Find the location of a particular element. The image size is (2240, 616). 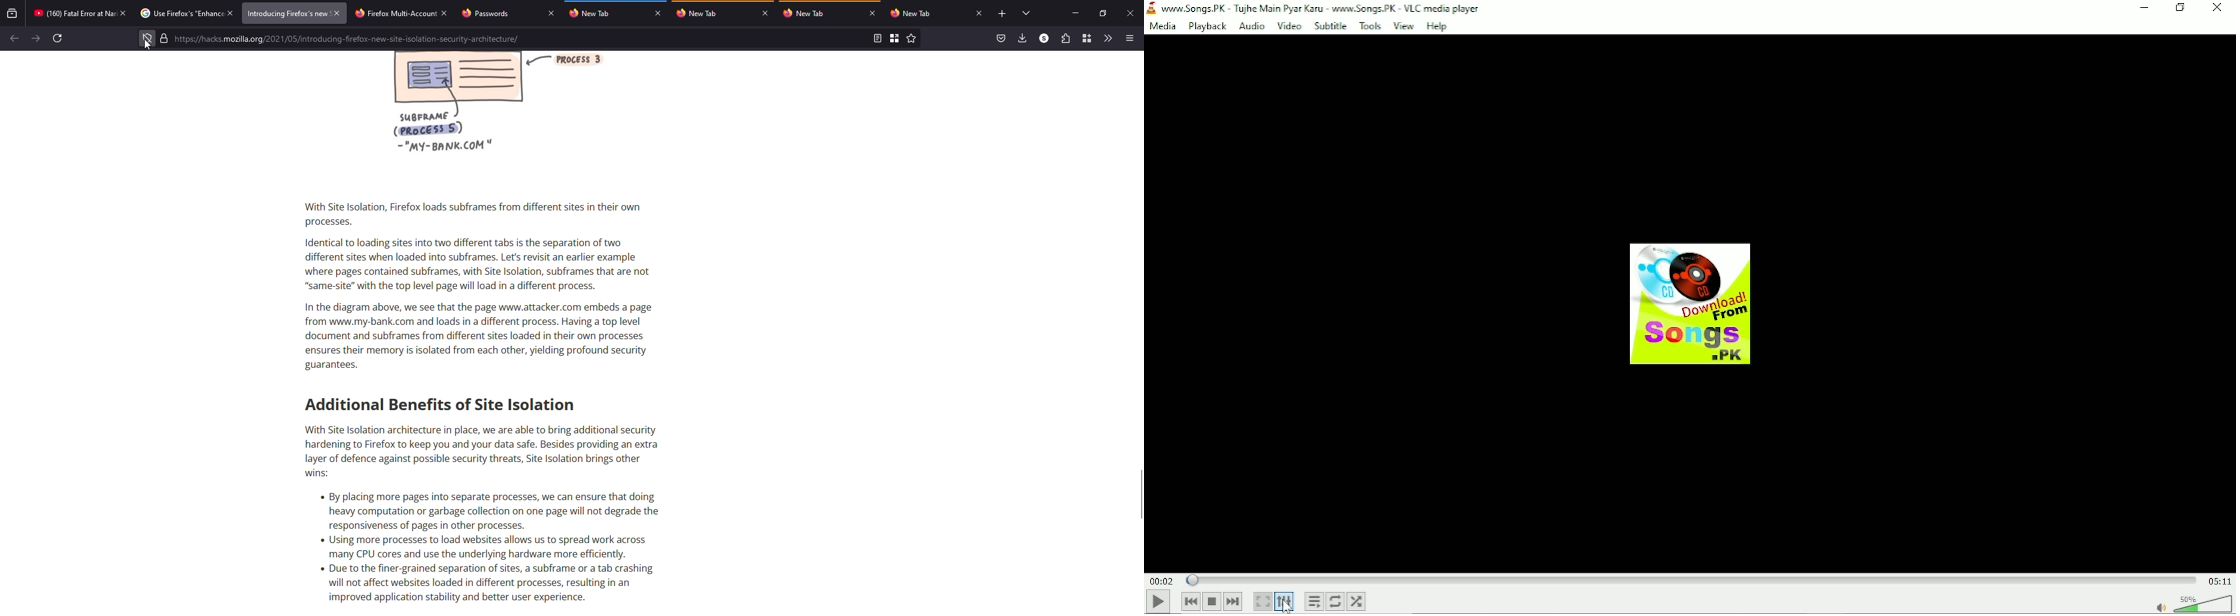

open site in container is located at coordinates (895, 39).